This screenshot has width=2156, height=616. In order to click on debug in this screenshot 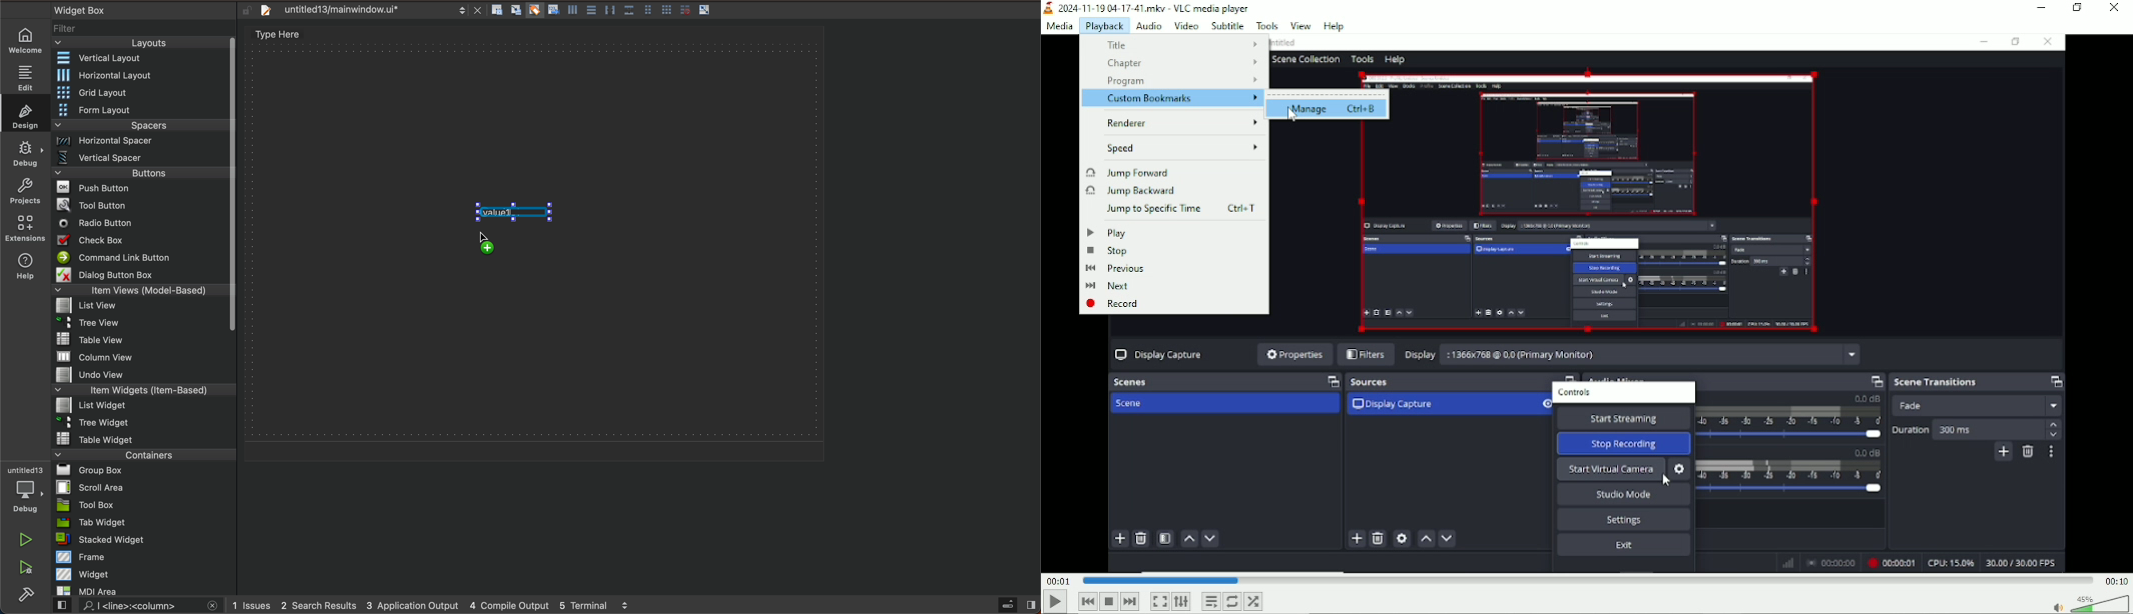, I will do `click(26, 153)`.